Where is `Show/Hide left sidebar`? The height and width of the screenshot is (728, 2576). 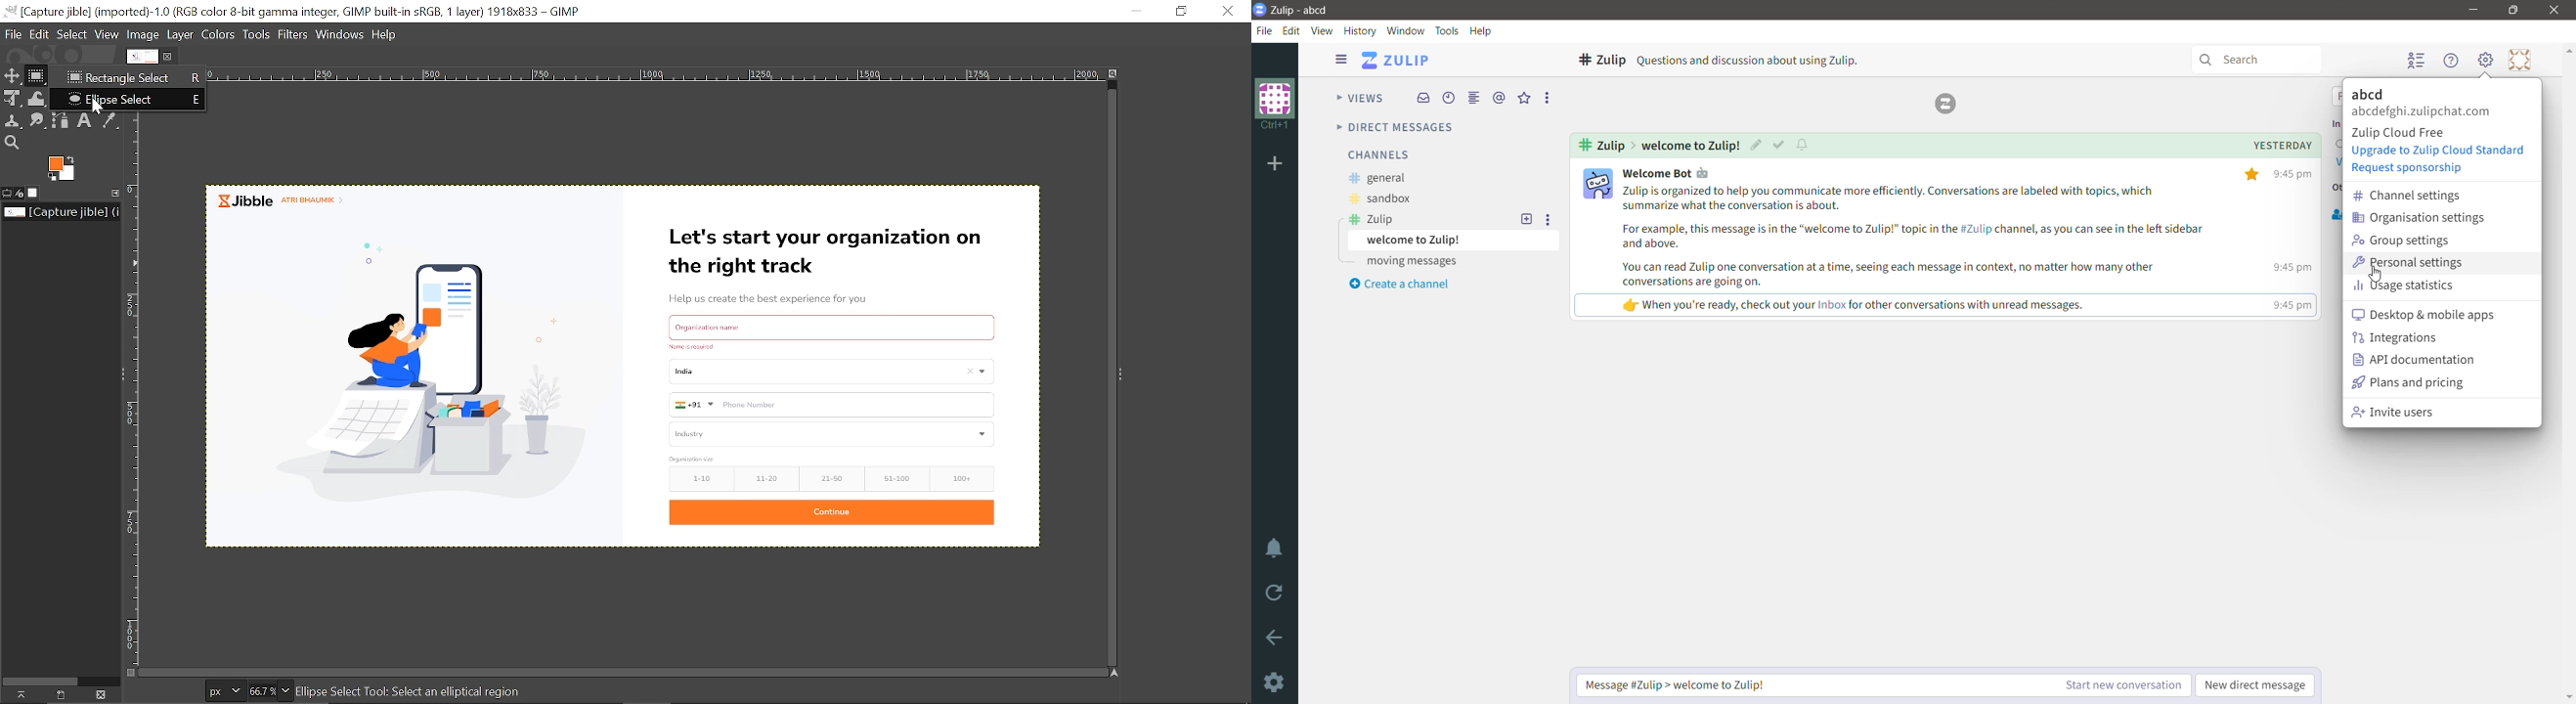 Show/Hide left sidebar is located at coordinates (1341, 59).